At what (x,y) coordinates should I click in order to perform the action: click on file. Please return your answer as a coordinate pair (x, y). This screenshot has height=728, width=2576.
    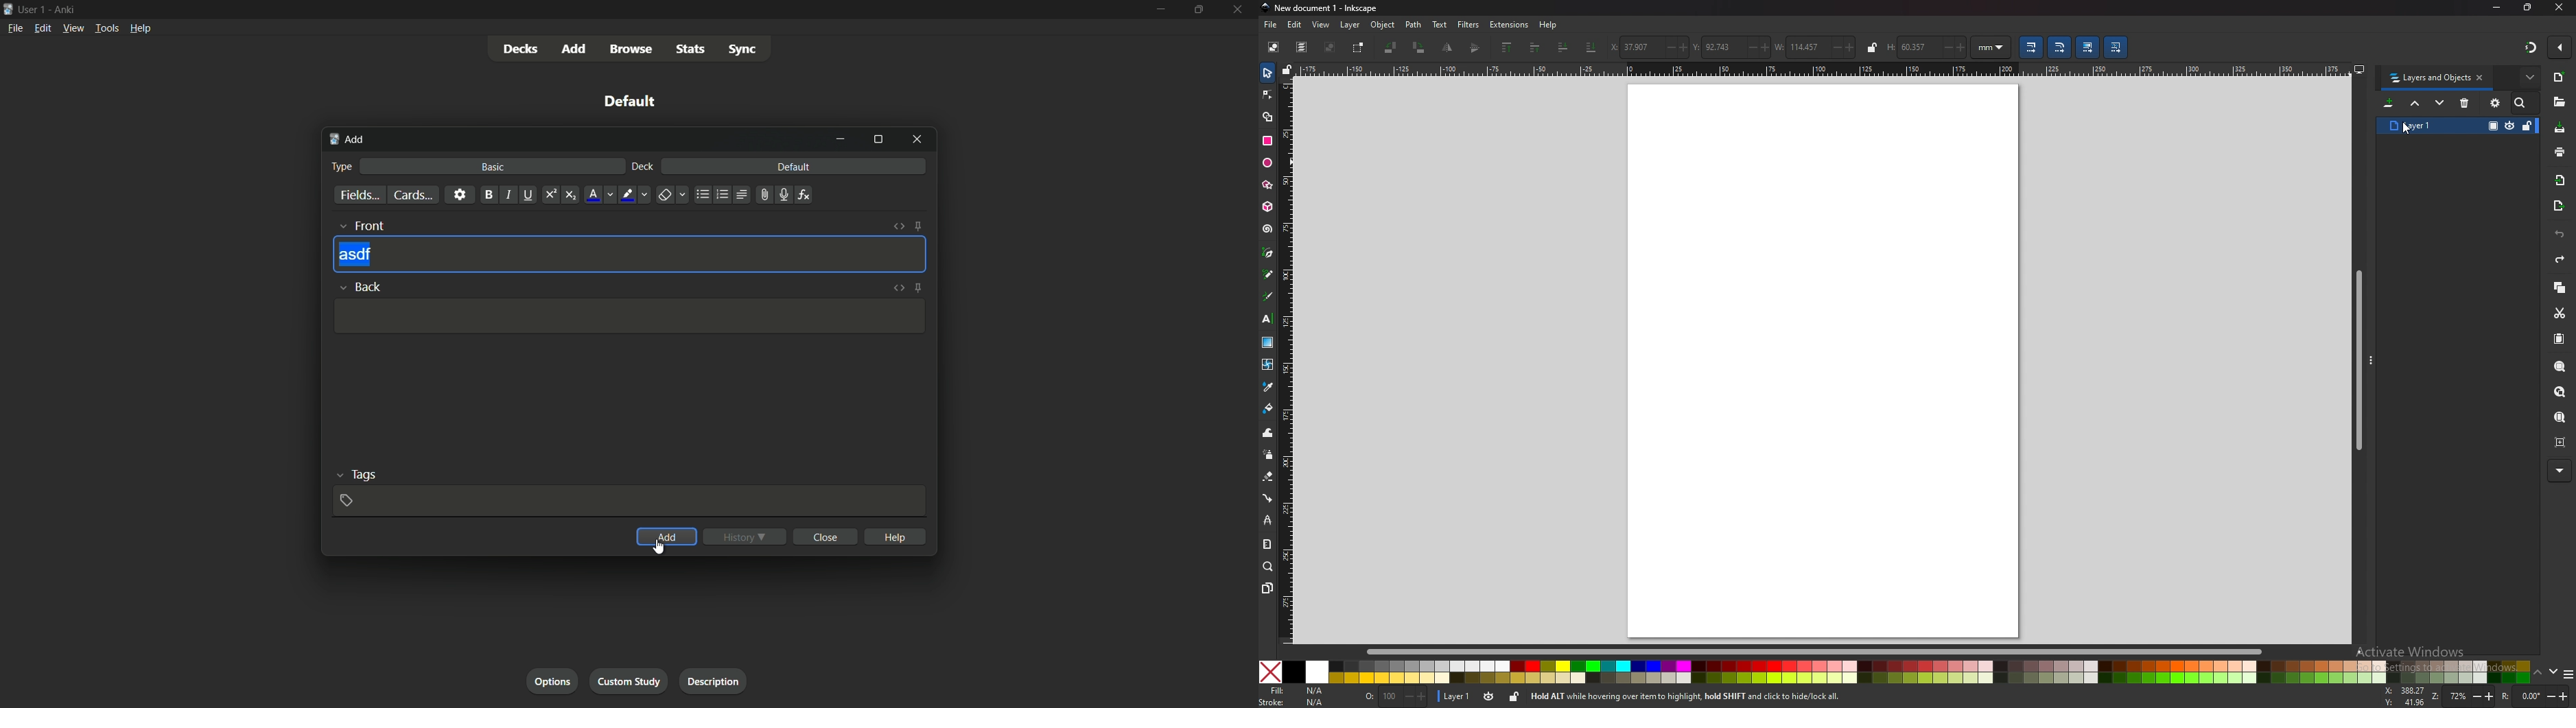
    Looking at the image, I should click on (13, 28).